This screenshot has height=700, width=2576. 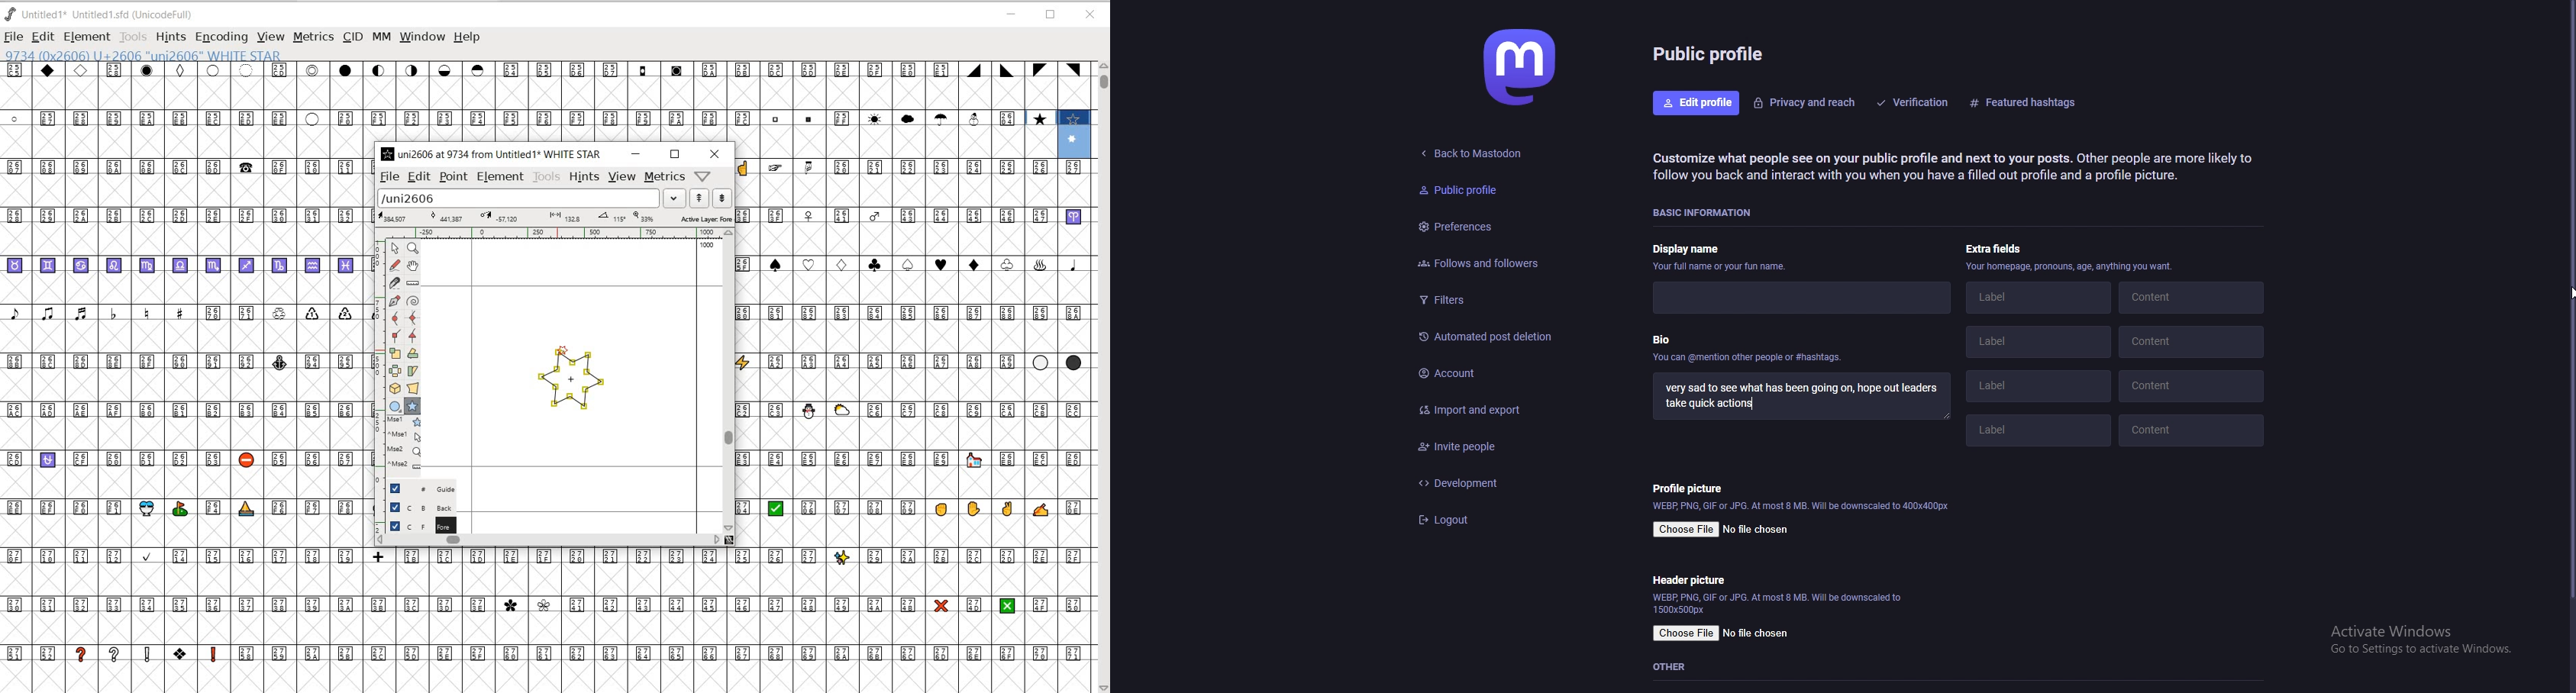 What do you see at coordinates (378, 357) in the screenshot?
I see `SCALE` at bounding box center [378, 357].